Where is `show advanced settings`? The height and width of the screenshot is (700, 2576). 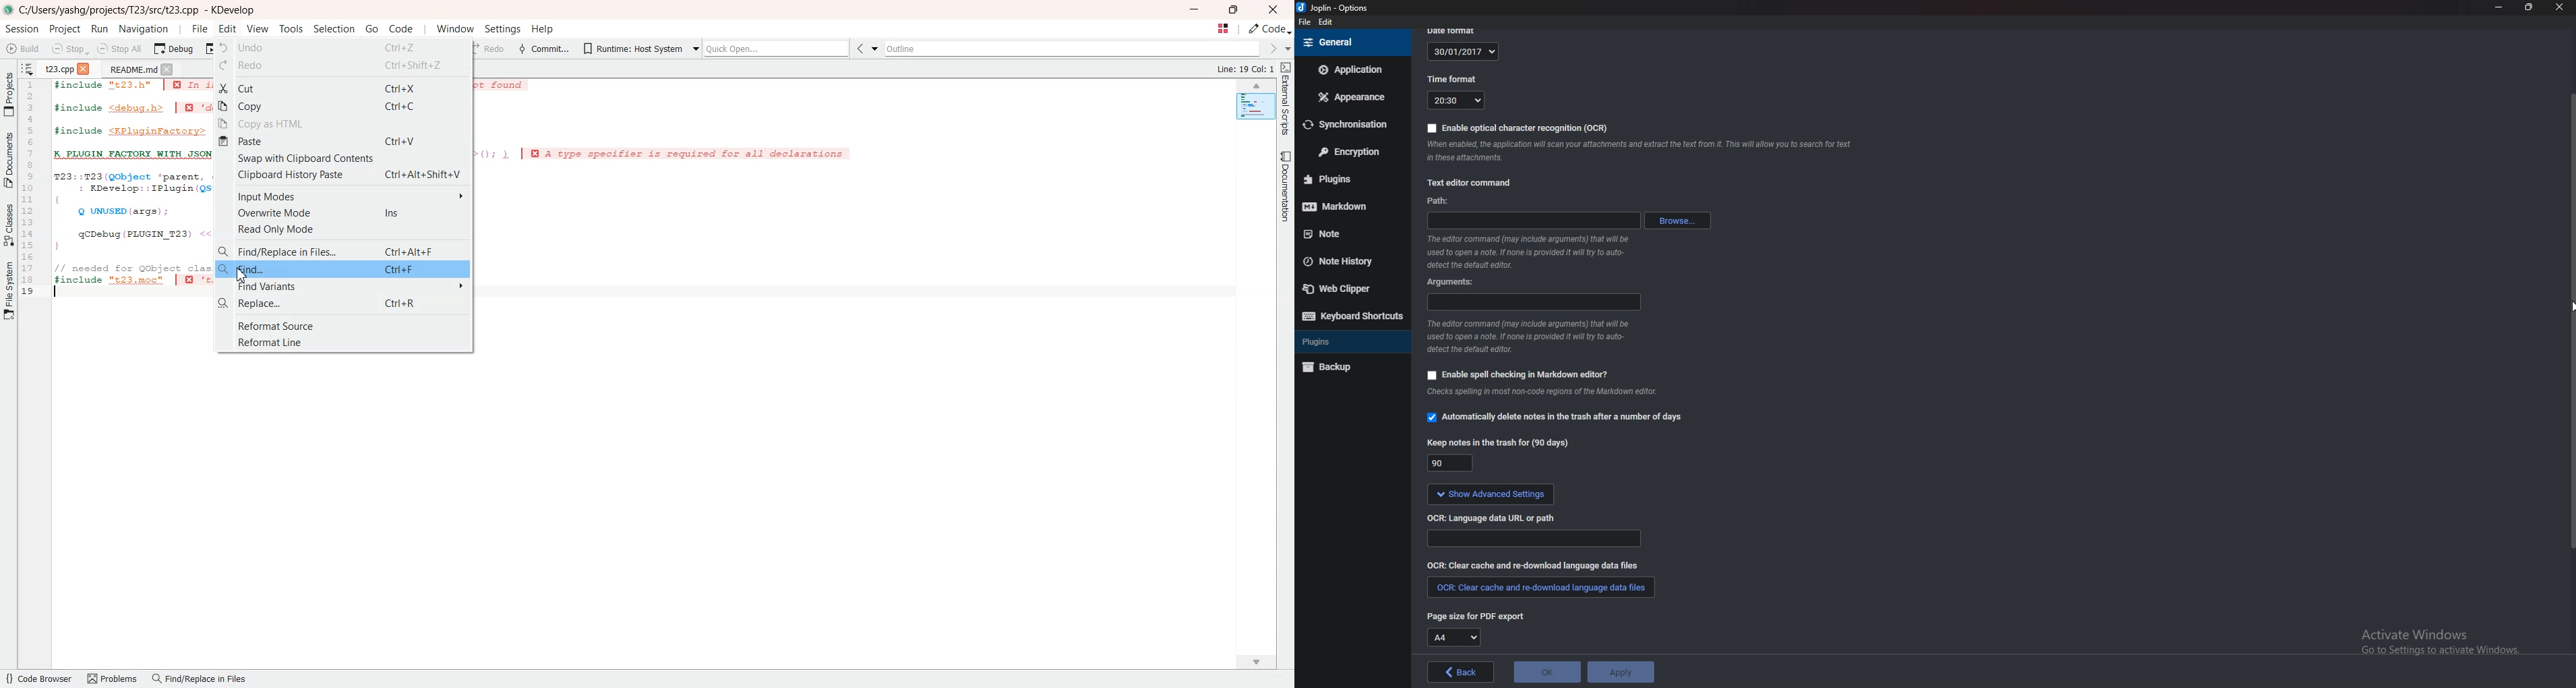 show advanced settings is located at coordinates (1489, 496).